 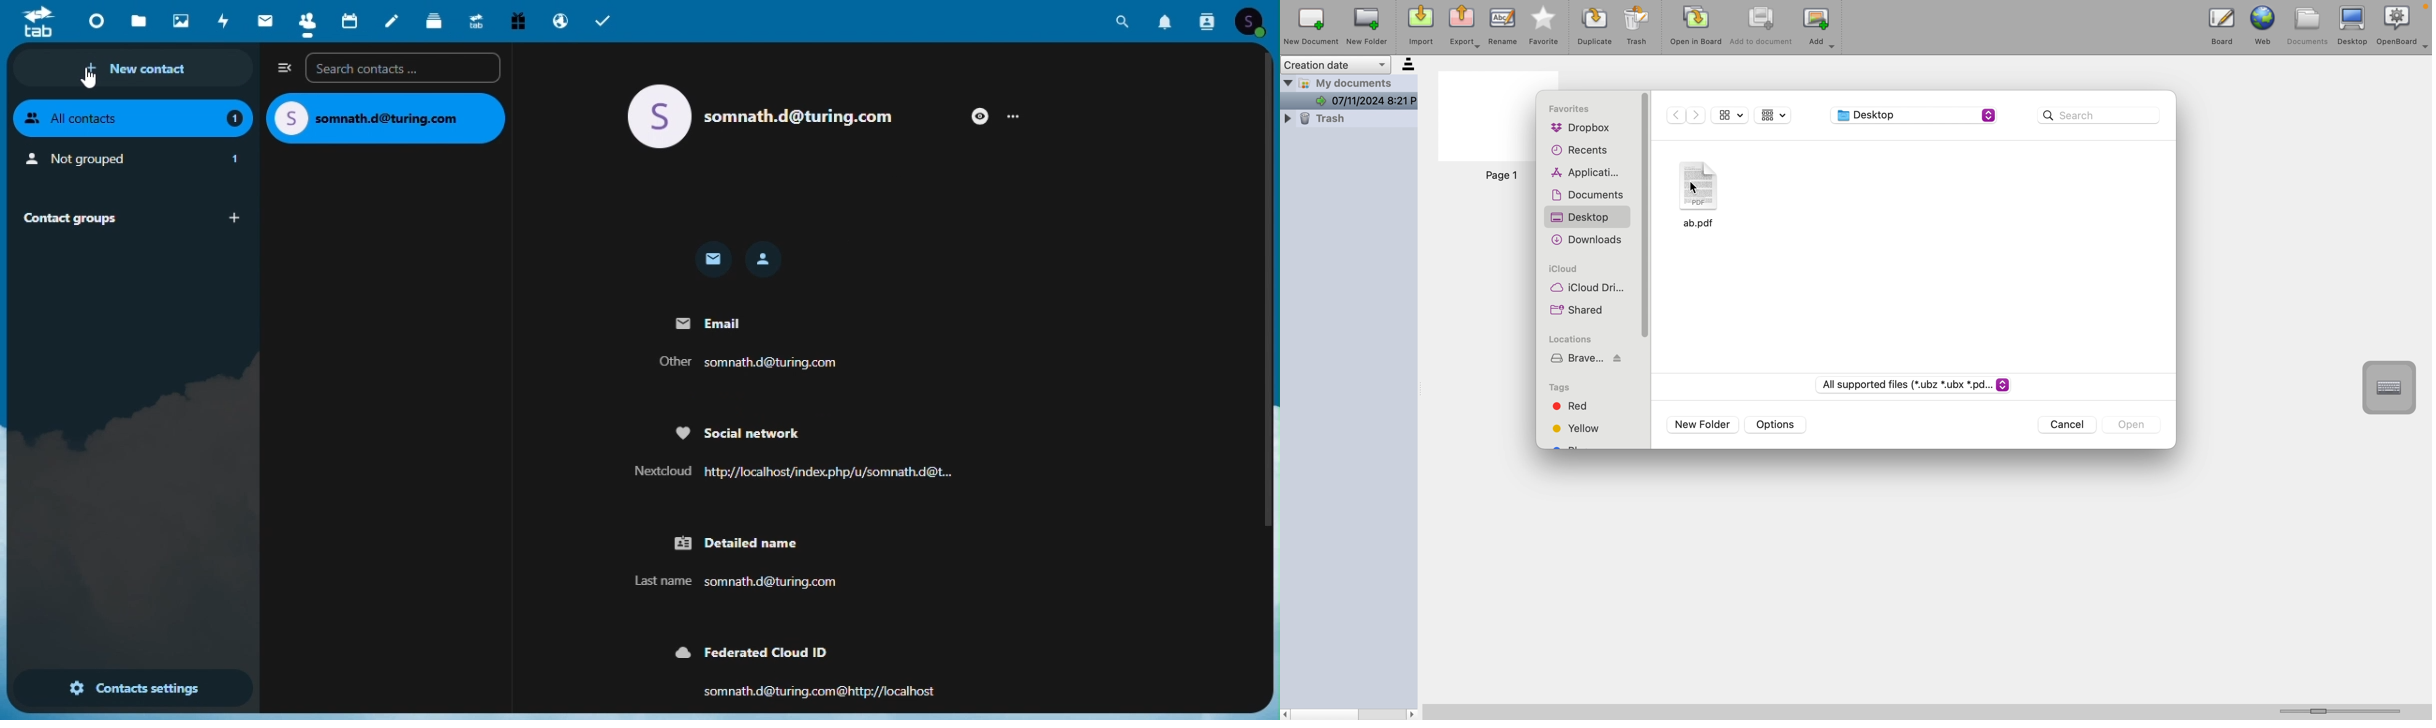 I want to click on rename, so click(x=1504, y=27).